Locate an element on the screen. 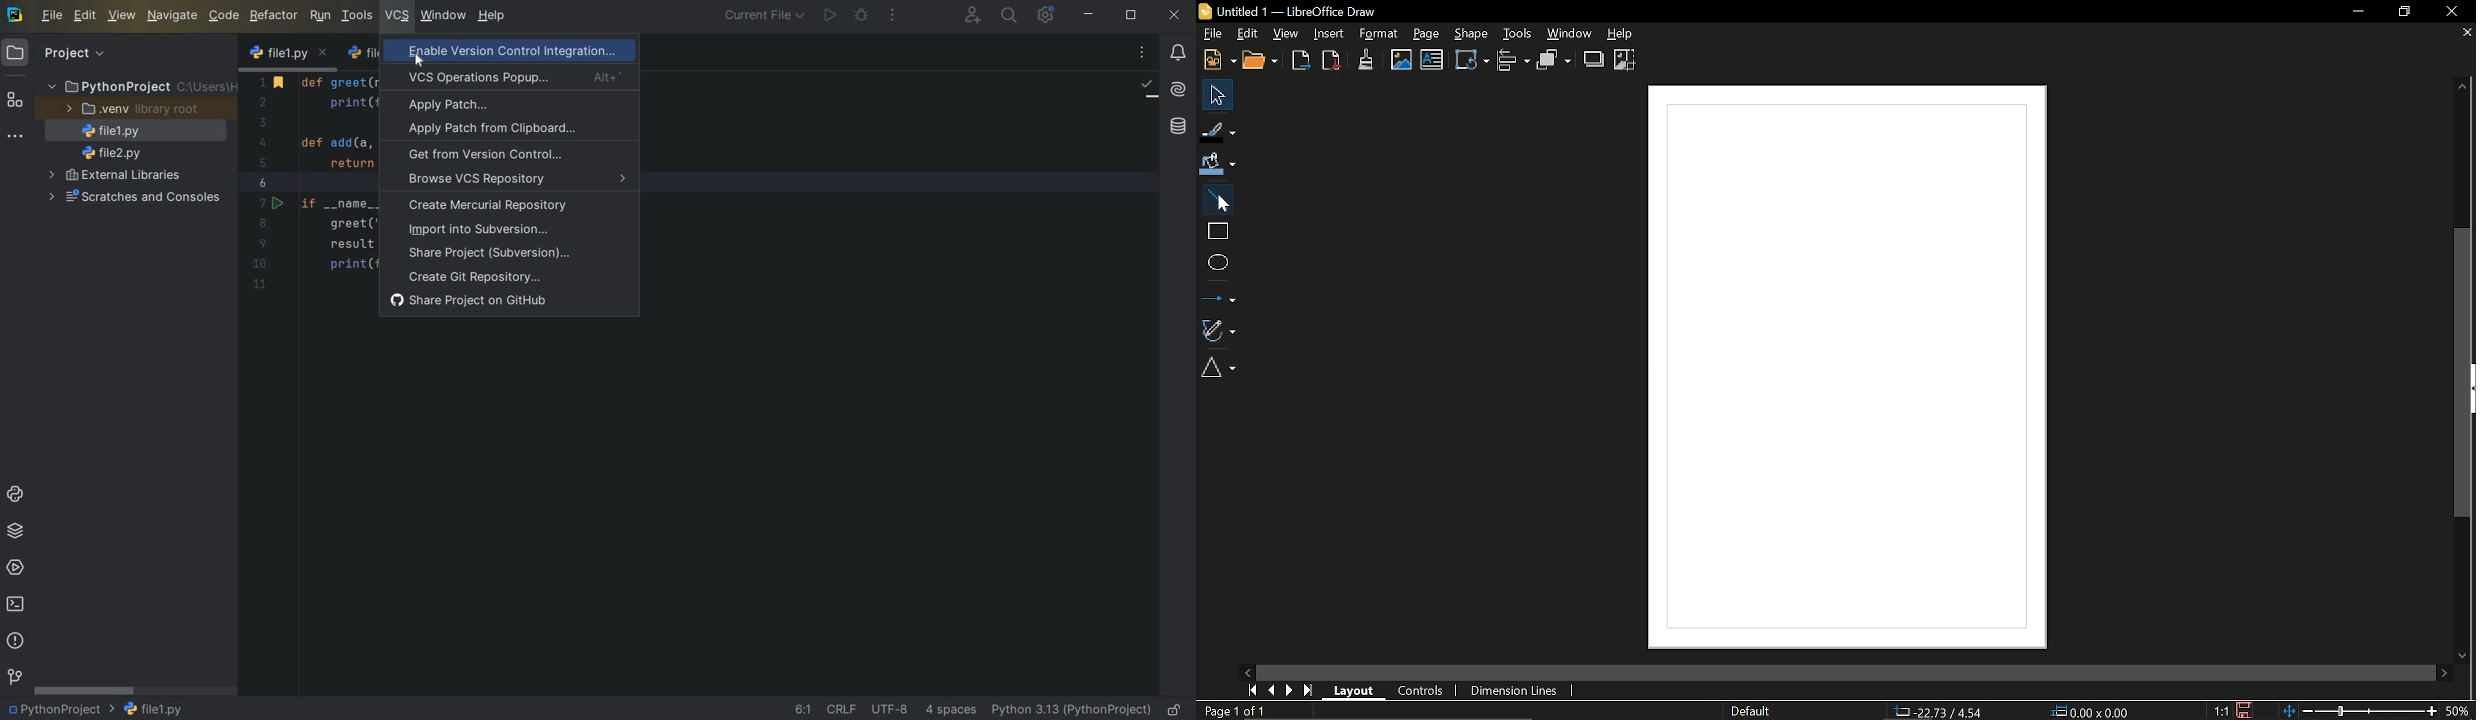 The width and height of the screenshot is (2492, 728). Format is located at coordinates (1378, 34).